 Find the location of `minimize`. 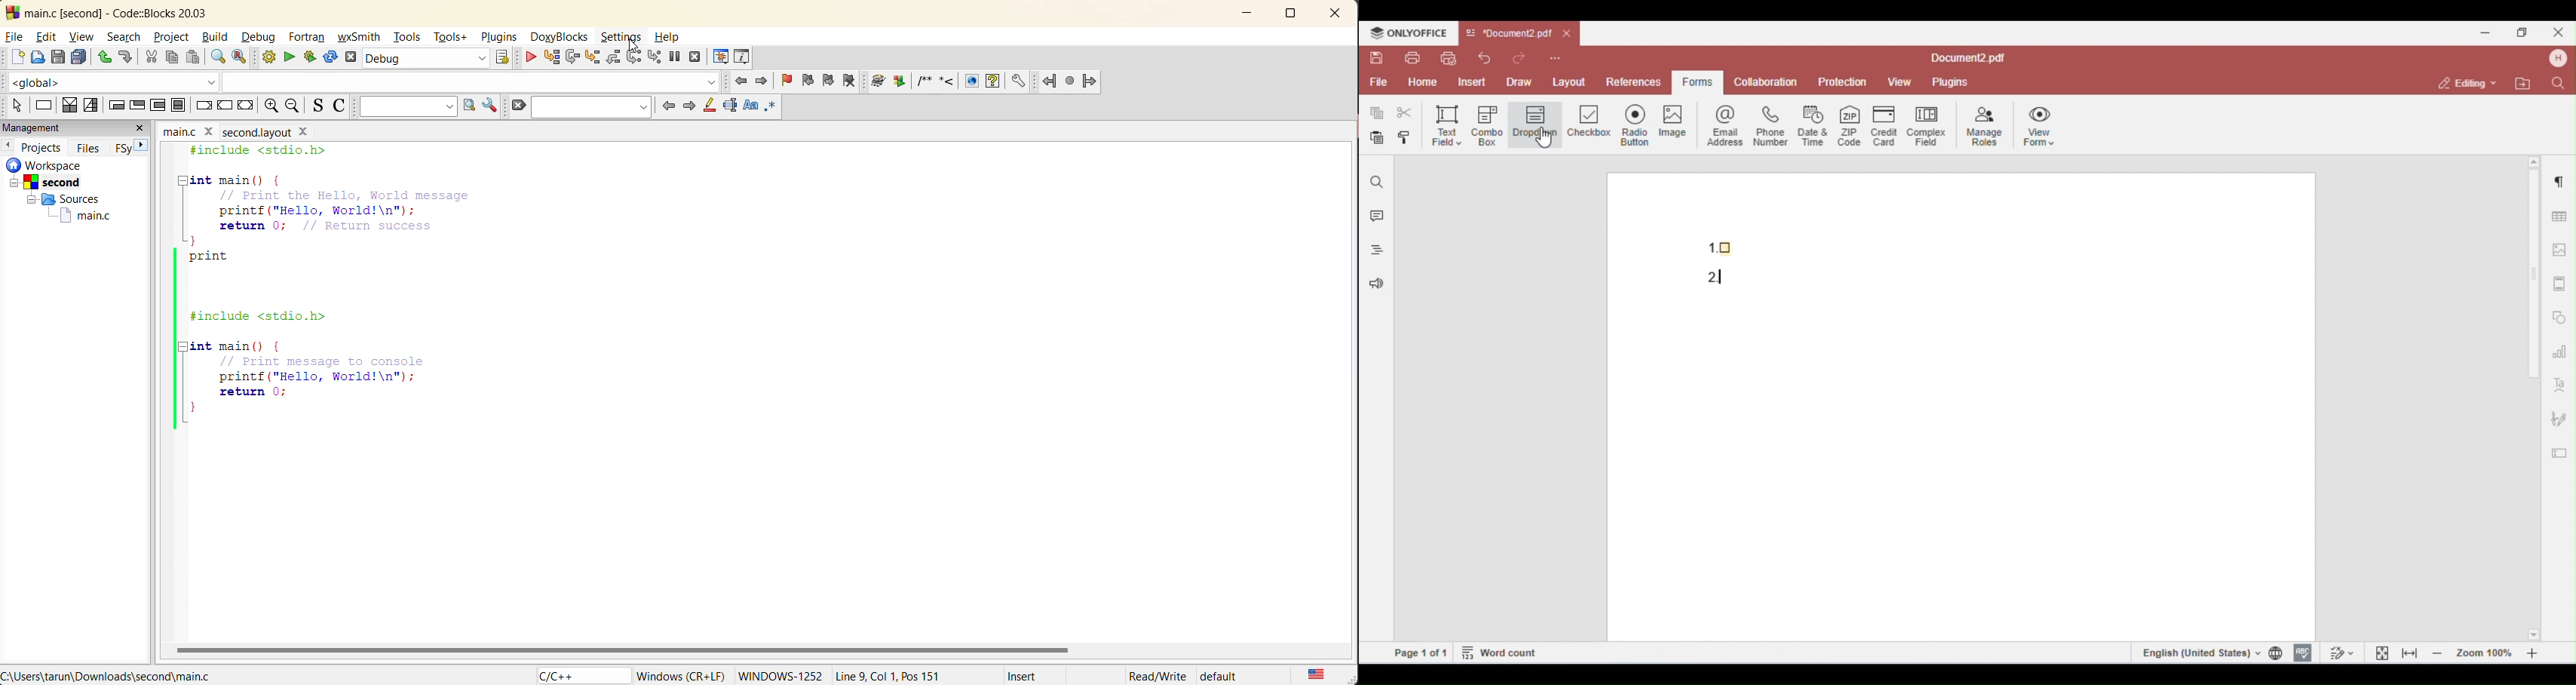

minimize is located at coordinates (1253, 12).